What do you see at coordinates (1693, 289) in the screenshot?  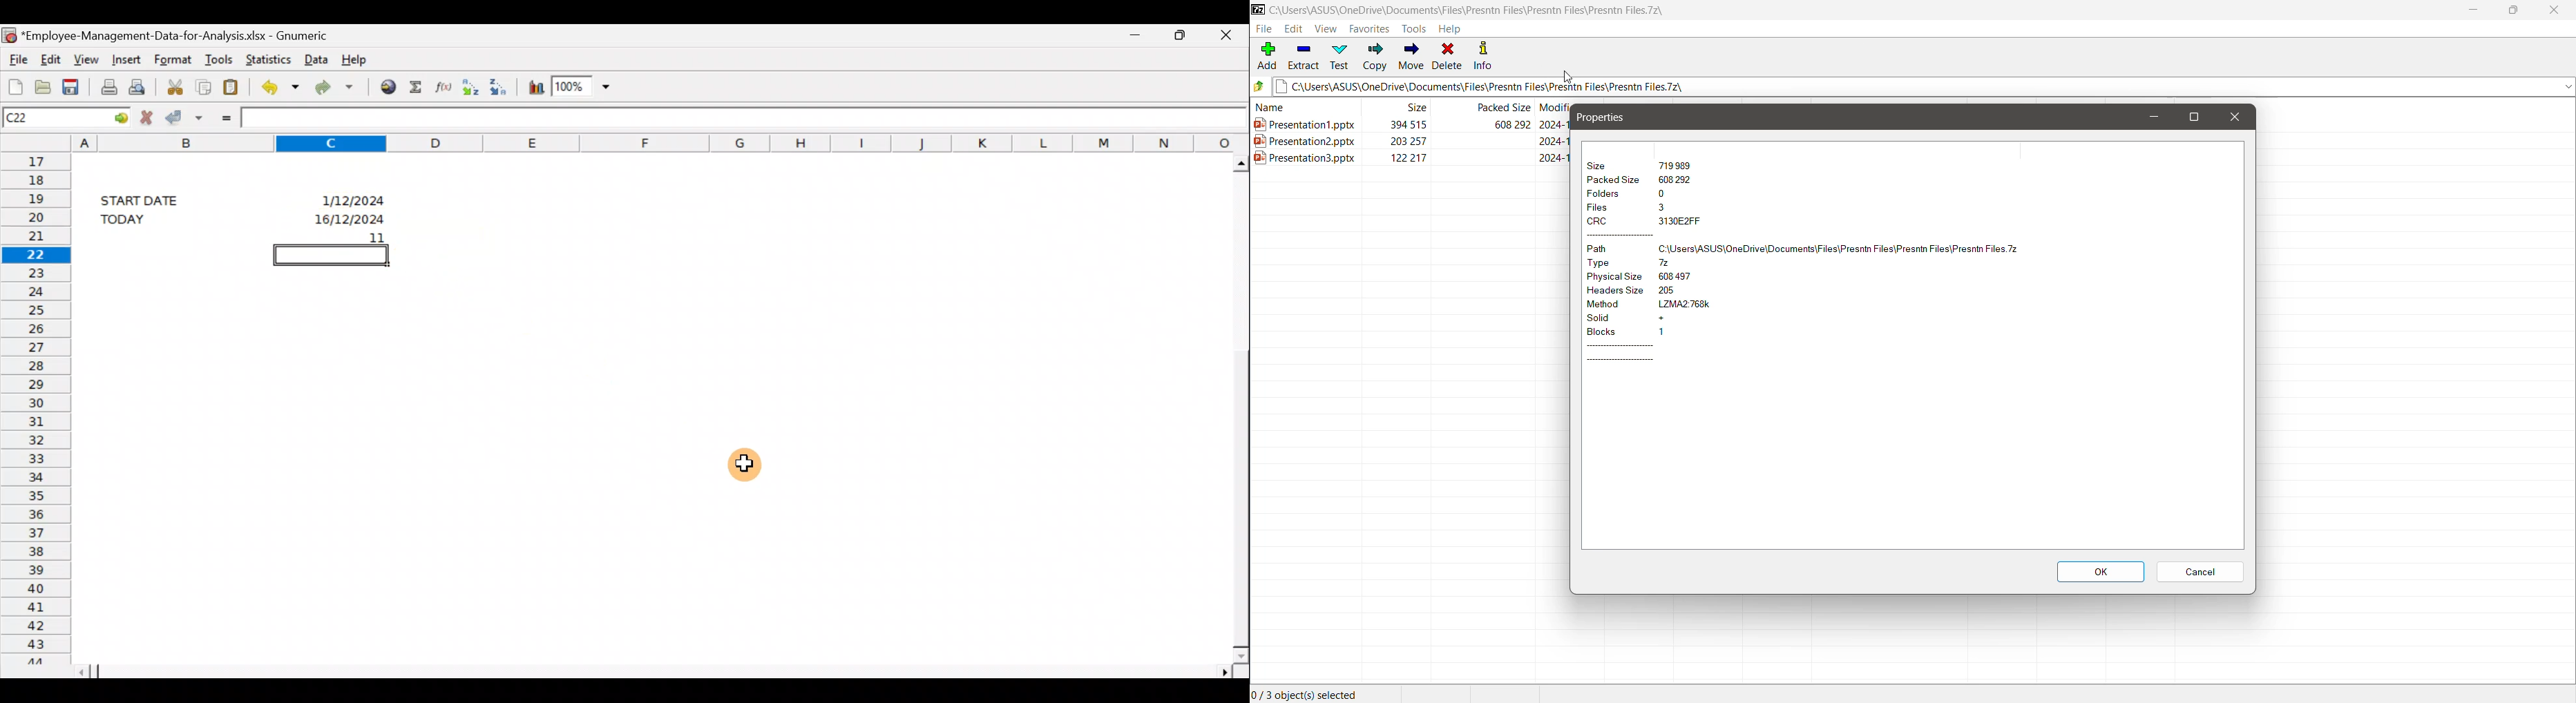 I see `205` at bounding box center [1693, 289].